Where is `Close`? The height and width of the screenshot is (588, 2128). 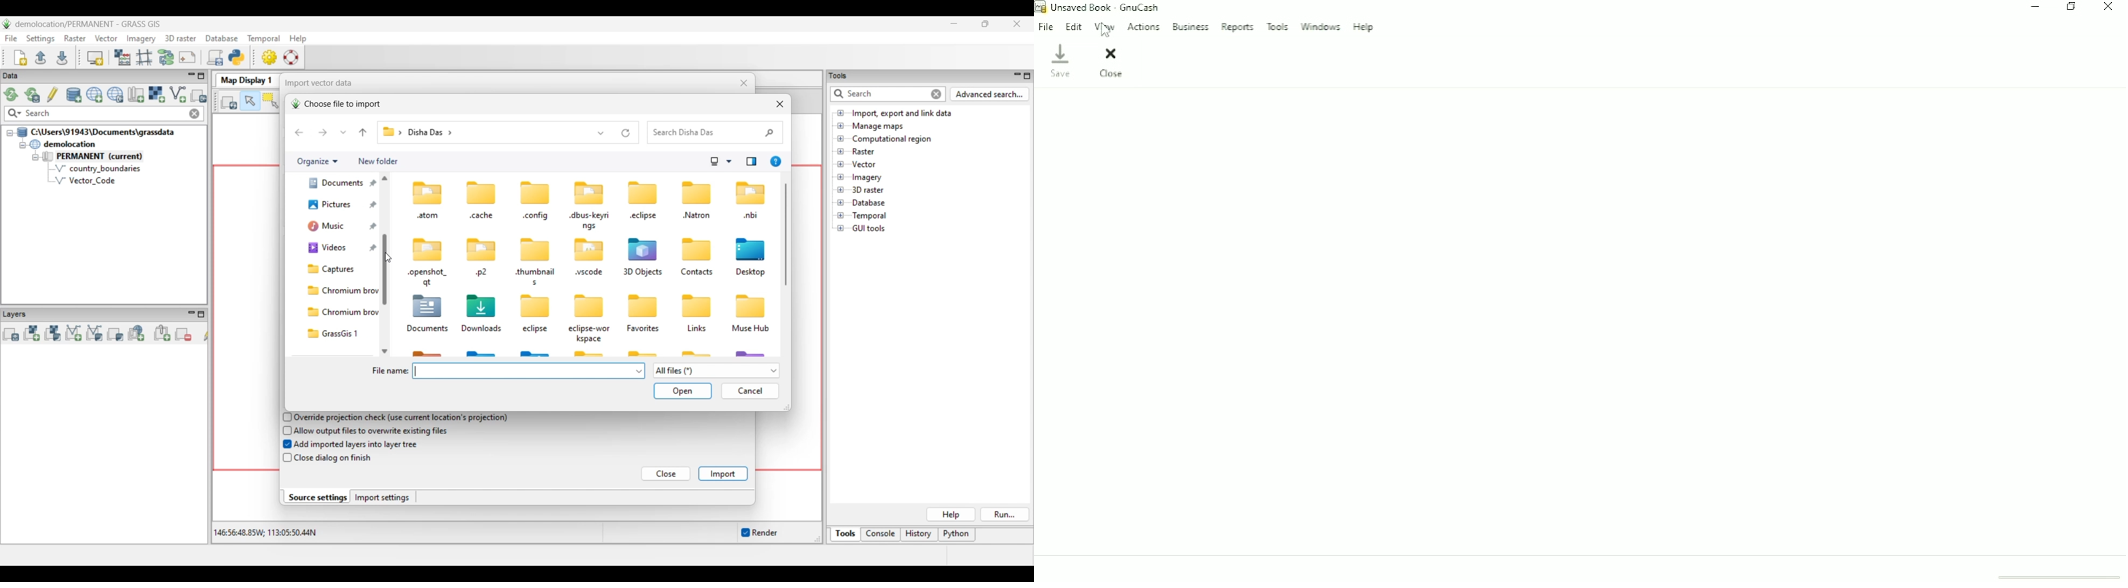
Close is located at coordinates (1111, 62).